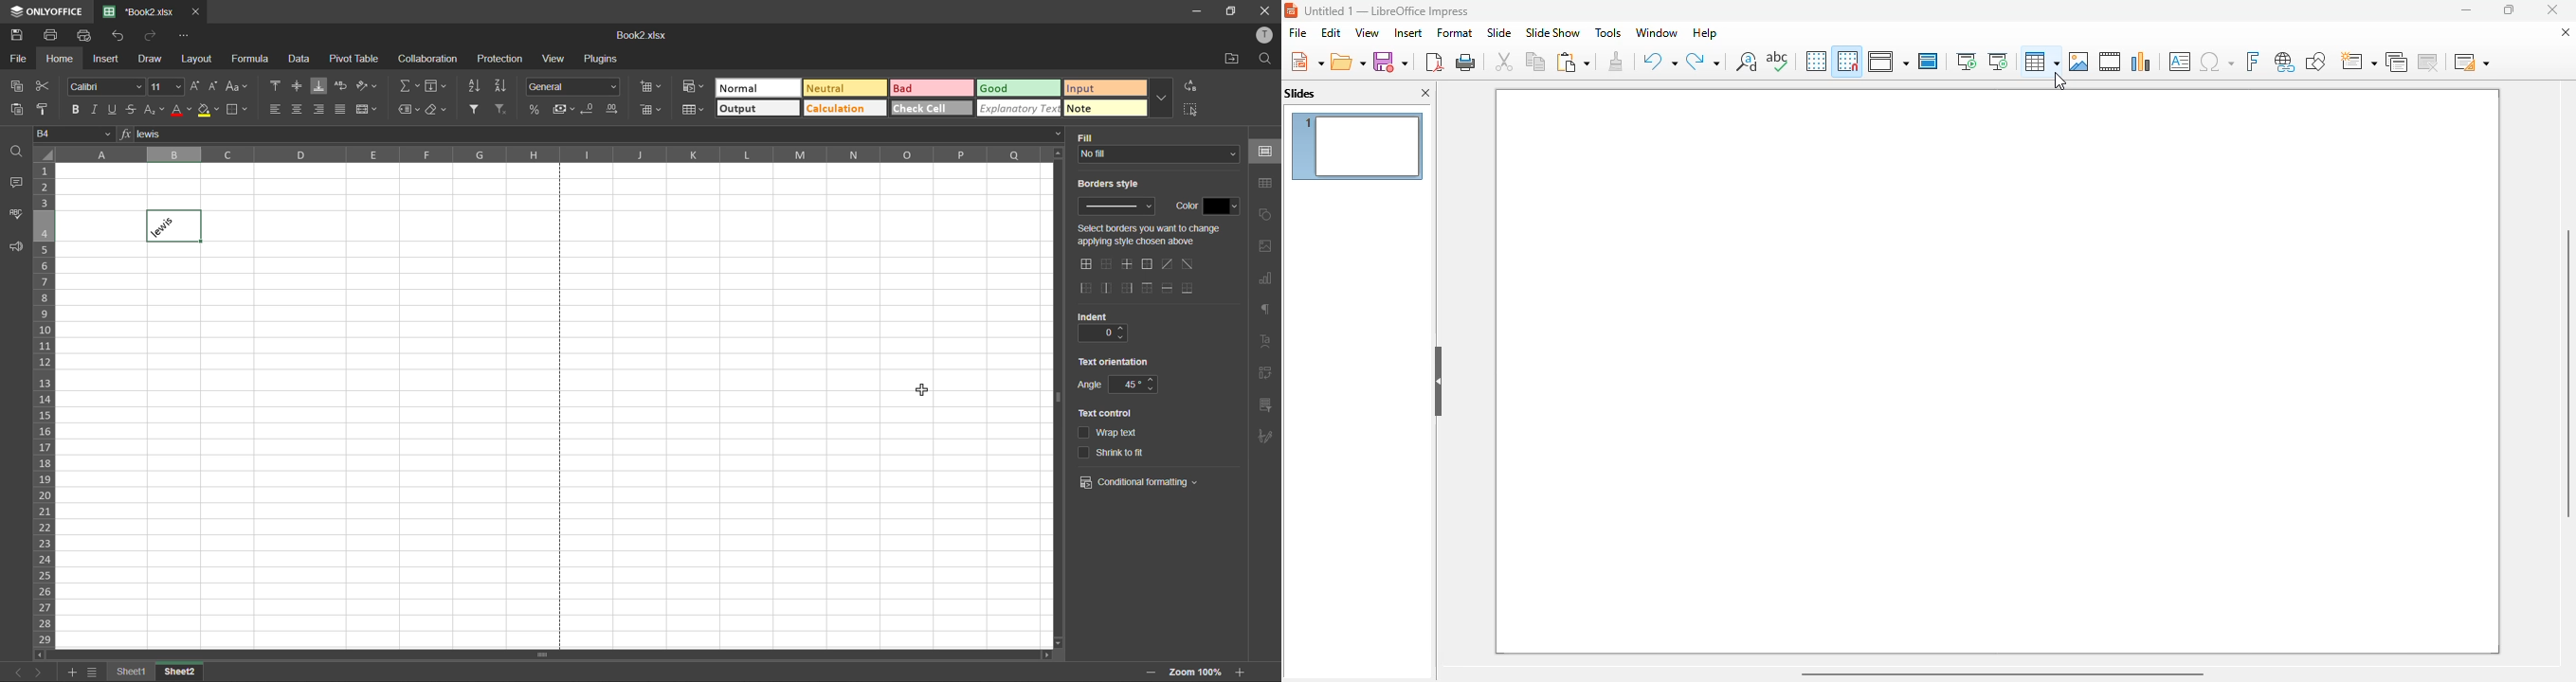 The width and height of the screenshot is (2576, 700). I want to click on calculation, so click(844, 109).